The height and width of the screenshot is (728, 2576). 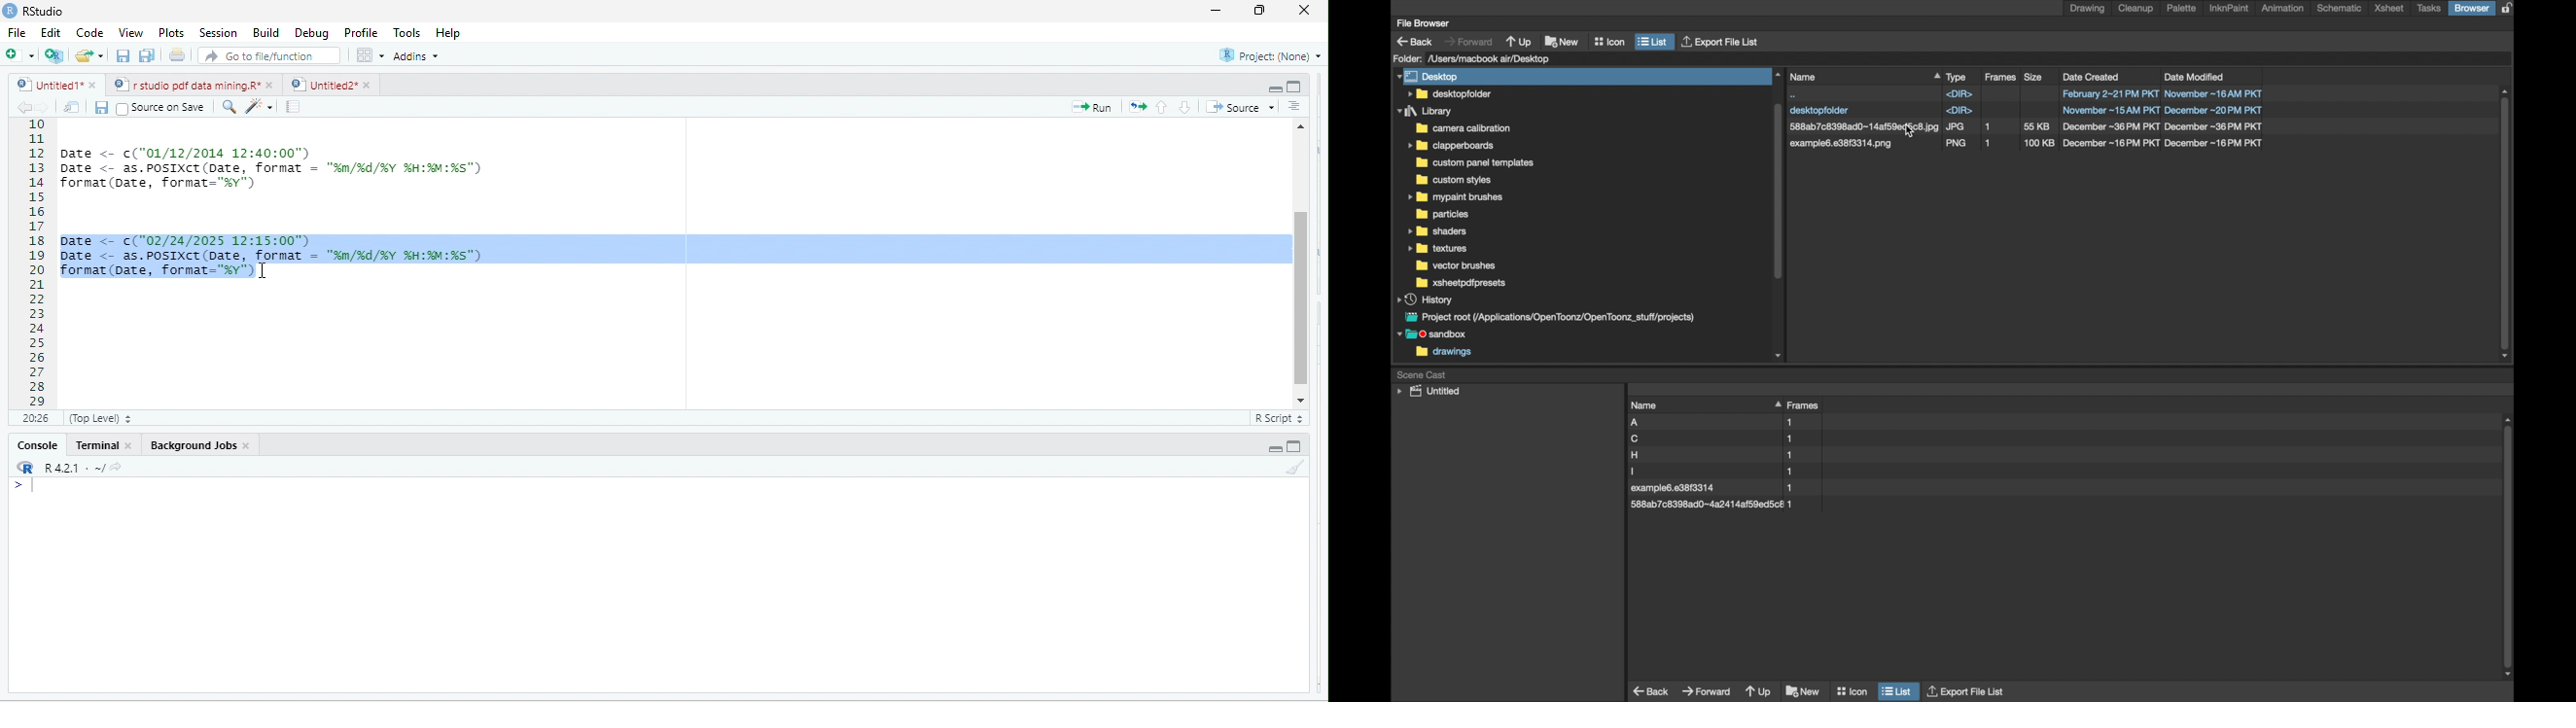 What do you see at coordinates (176, 57) in the screenshot?
I see `print the current file` at bounding box center [176, 57].